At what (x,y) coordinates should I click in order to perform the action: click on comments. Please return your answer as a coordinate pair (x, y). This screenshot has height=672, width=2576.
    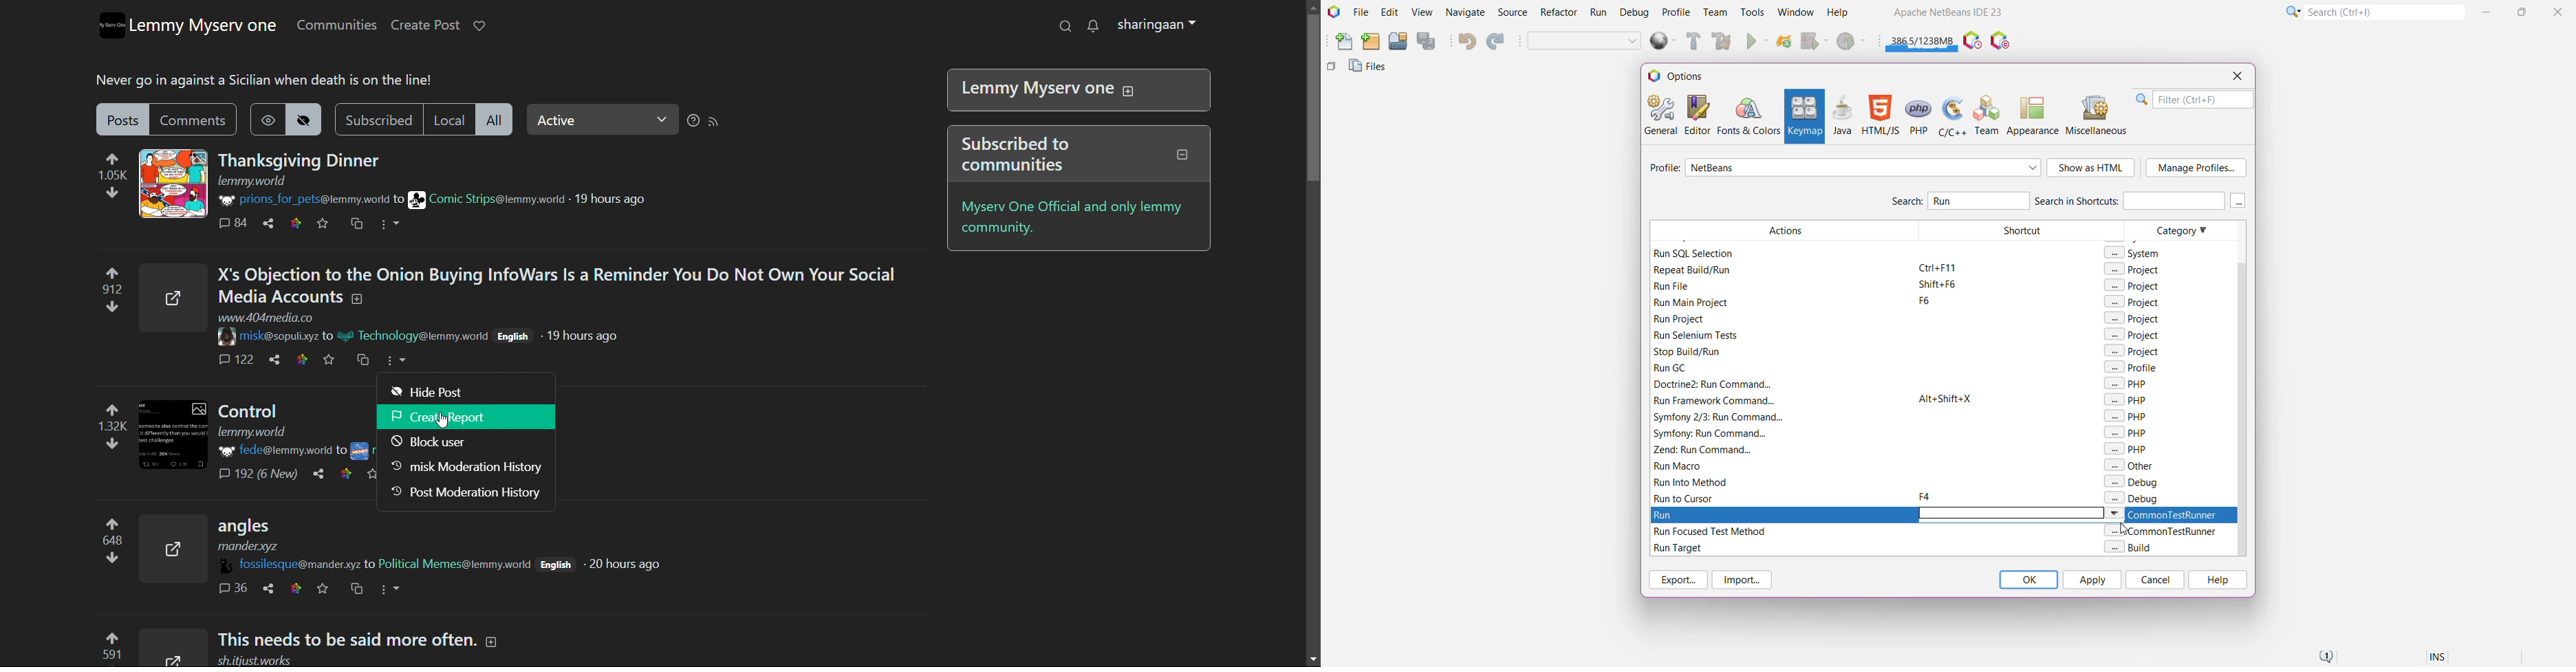
    Looking at the image, I should click on (195, 121).